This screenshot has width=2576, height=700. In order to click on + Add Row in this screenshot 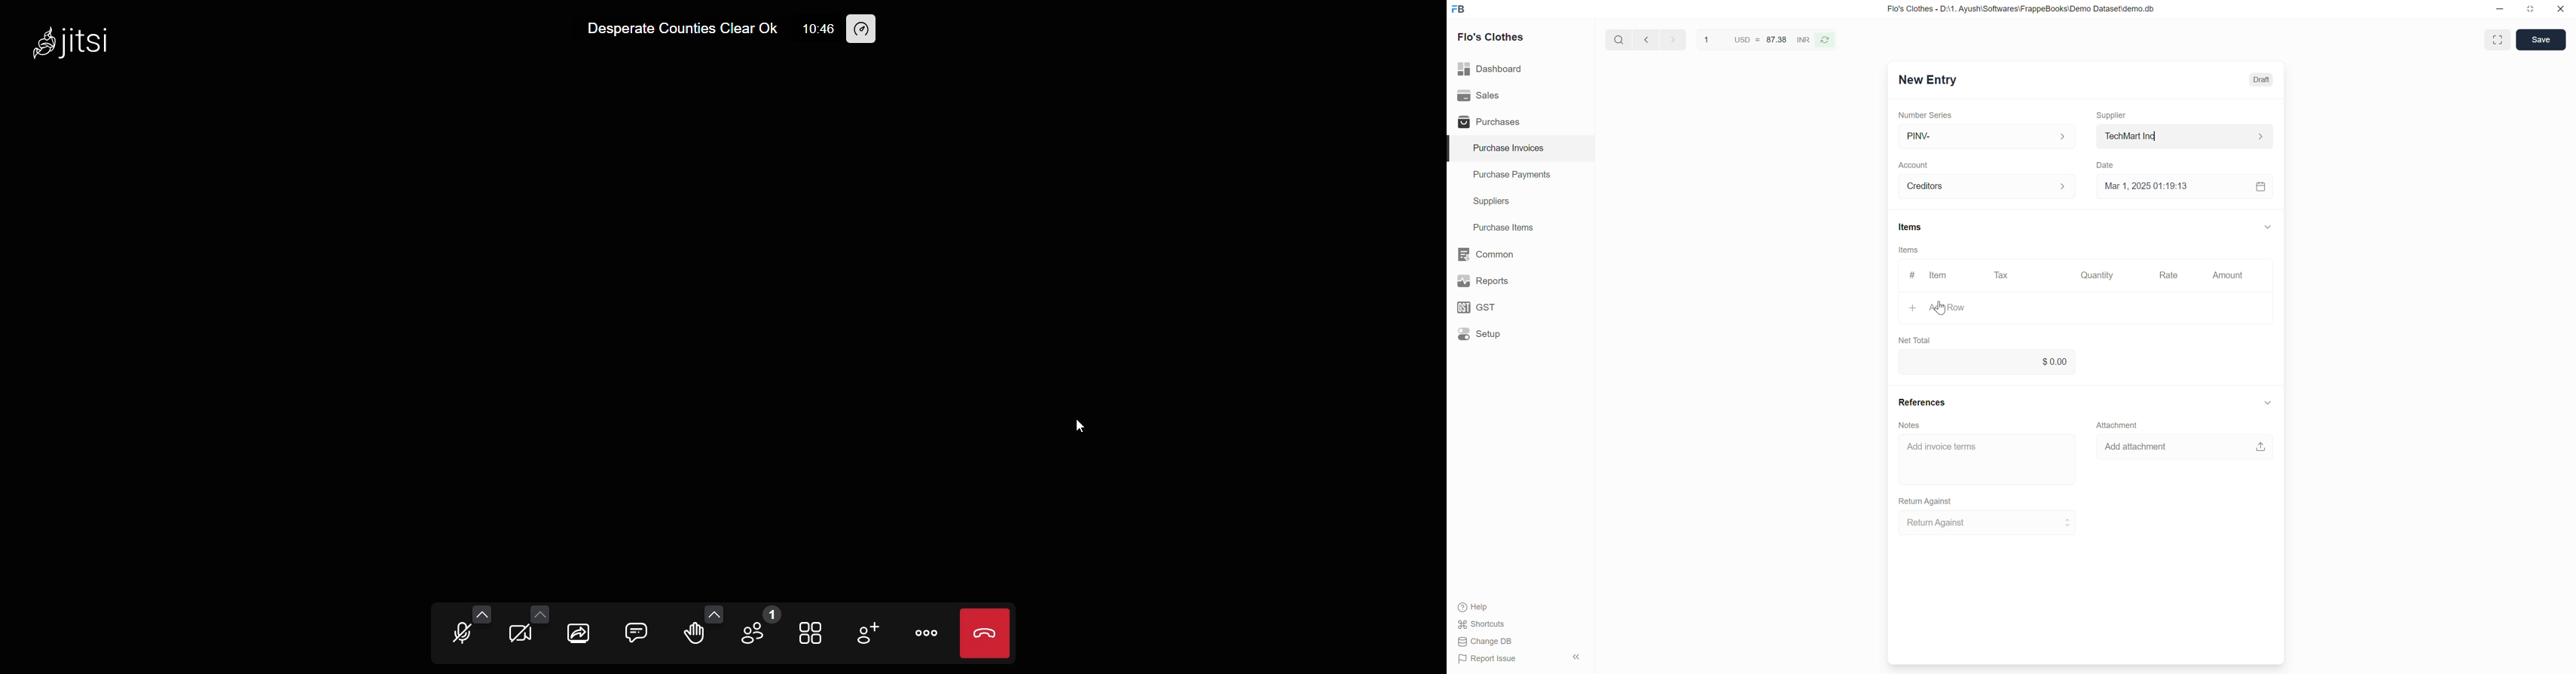, I will do `click(1938, 310)`.